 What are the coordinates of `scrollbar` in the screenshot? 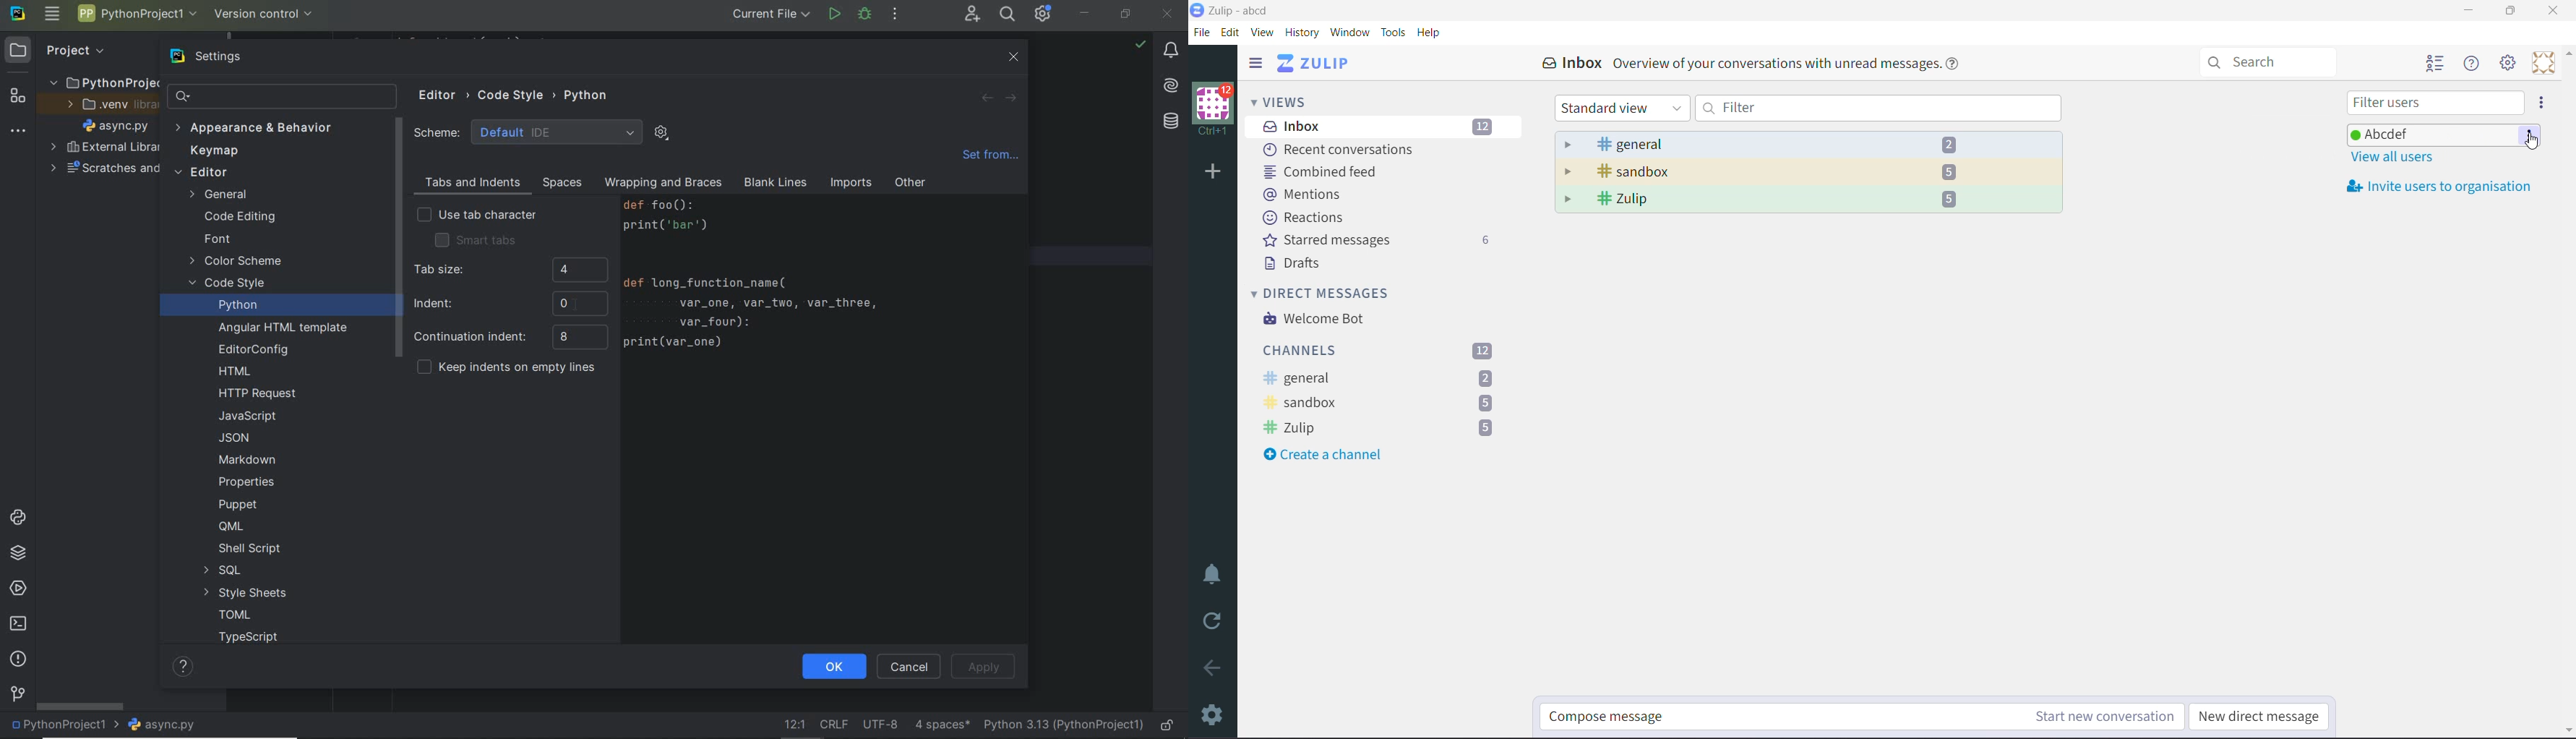 It's located at (397, 239).